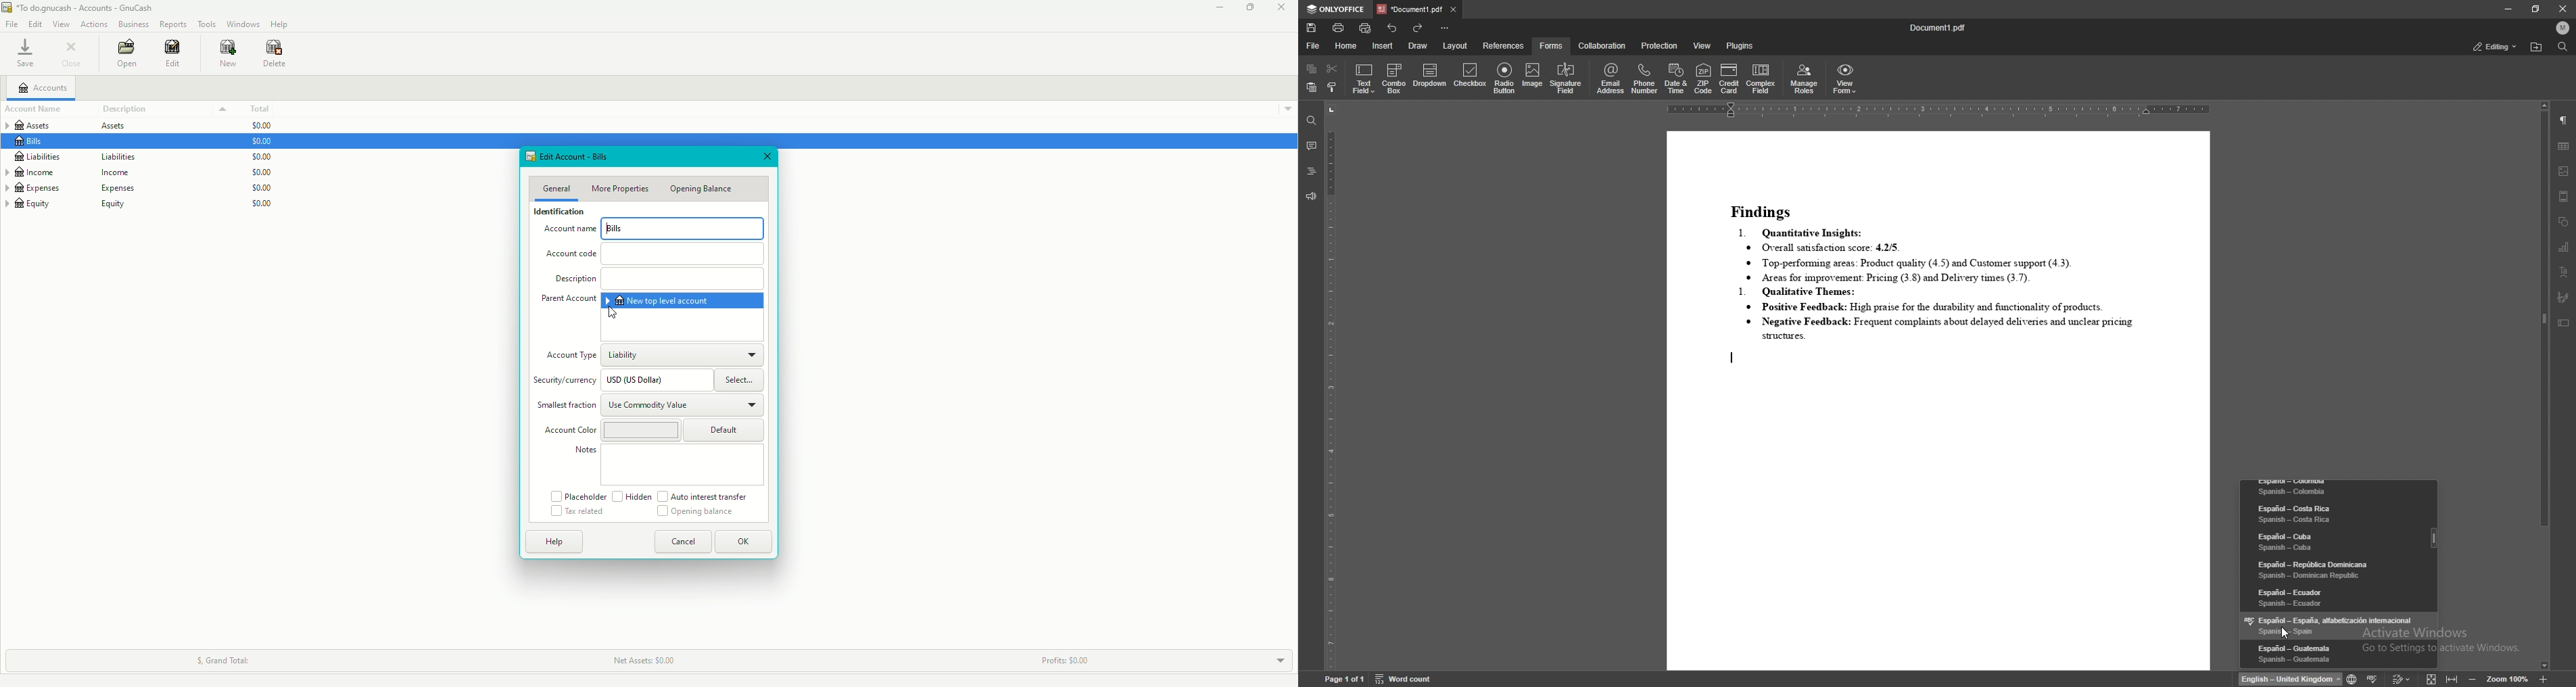  What do you see at coordinates (2544, 387) in the screenshot?
I see `scroll bar` at bounding box center [2544, 387].